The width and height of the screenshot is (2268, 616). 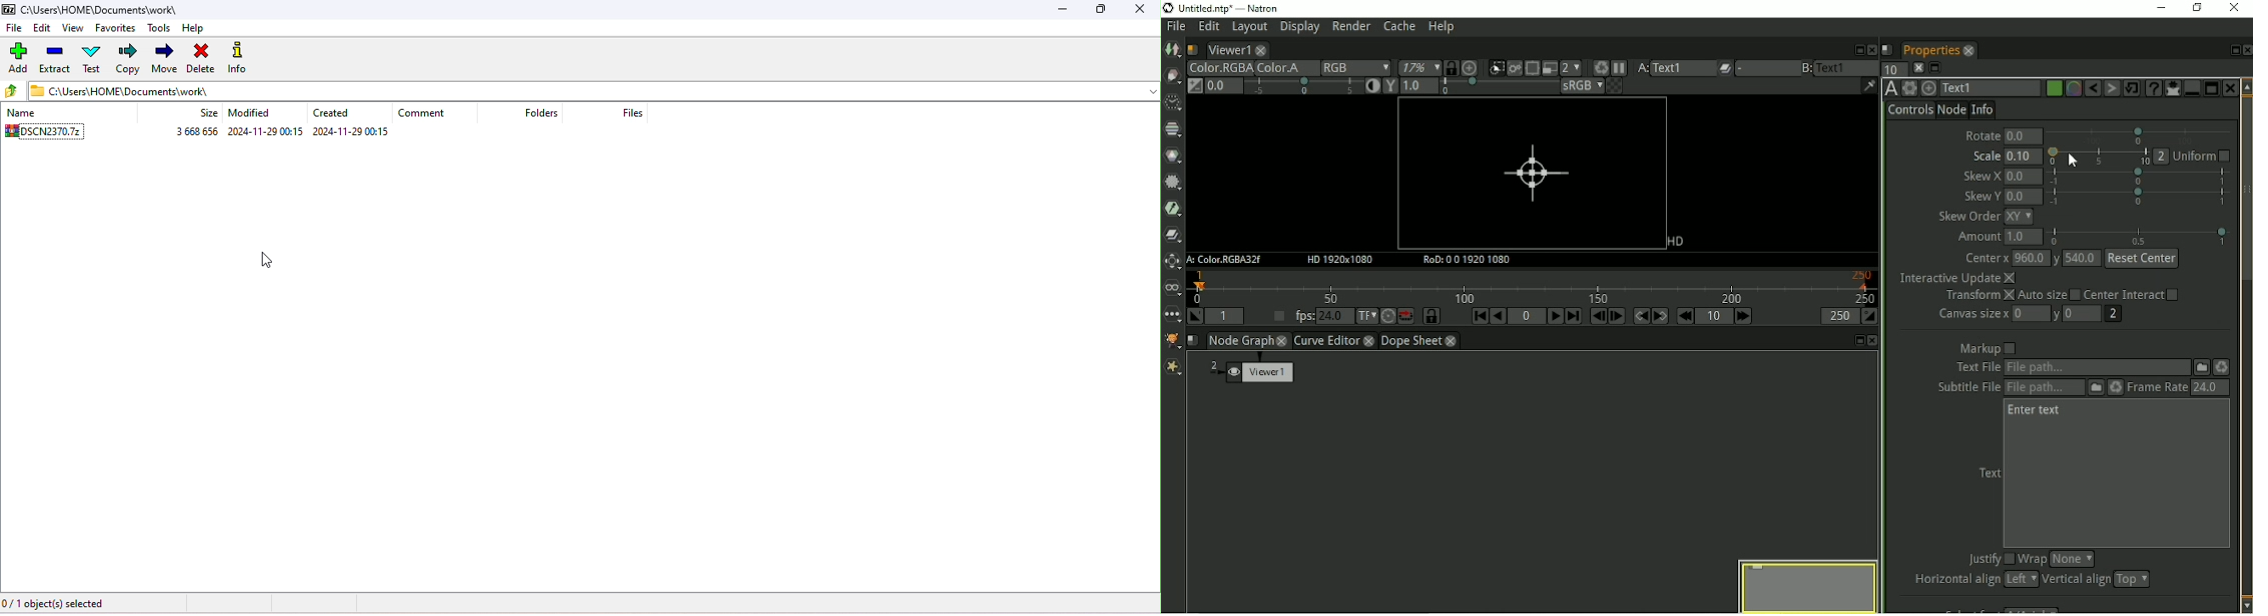 What do you see at coordinates (72, 27) in the screenshot?
I see `view` at bounding box center [72, 27].